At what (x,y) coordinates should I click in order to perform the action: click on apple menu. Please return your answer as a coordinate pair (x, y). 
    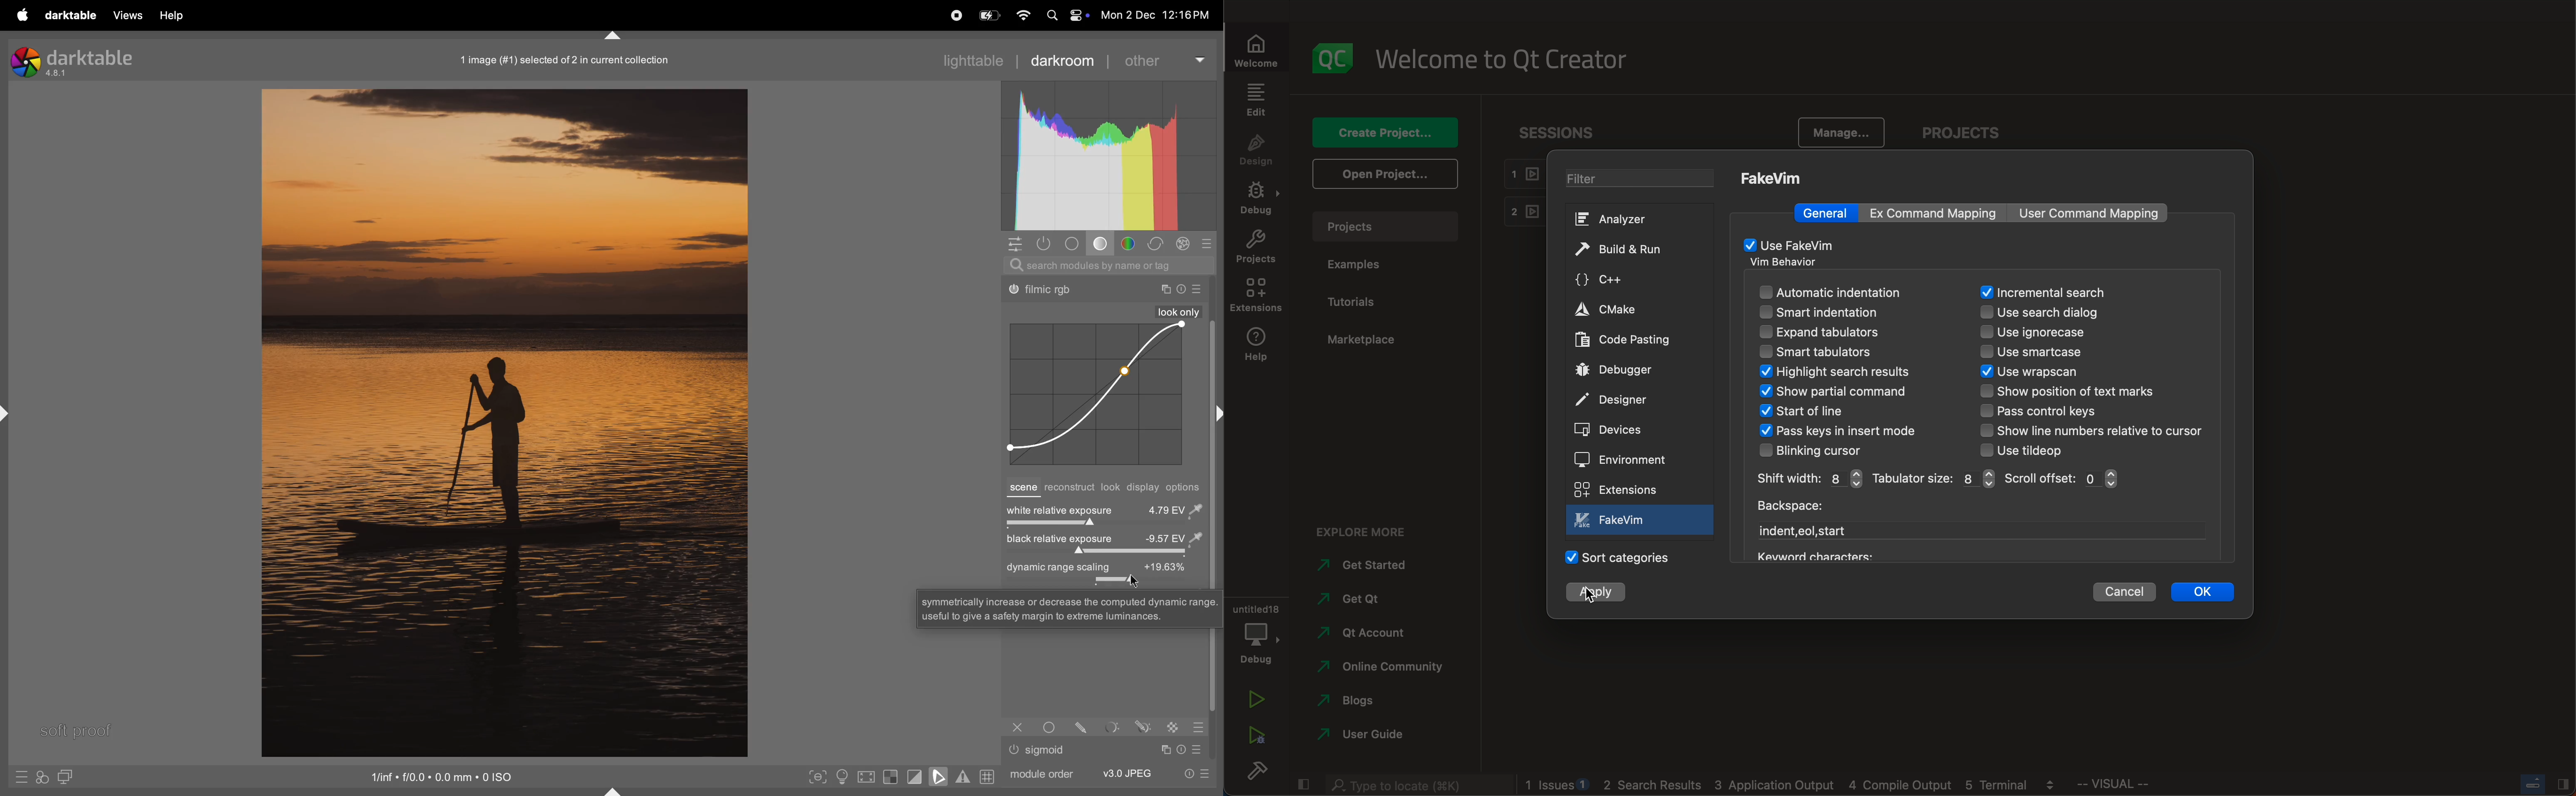
    Looking at the image, I should click on (20, 15).